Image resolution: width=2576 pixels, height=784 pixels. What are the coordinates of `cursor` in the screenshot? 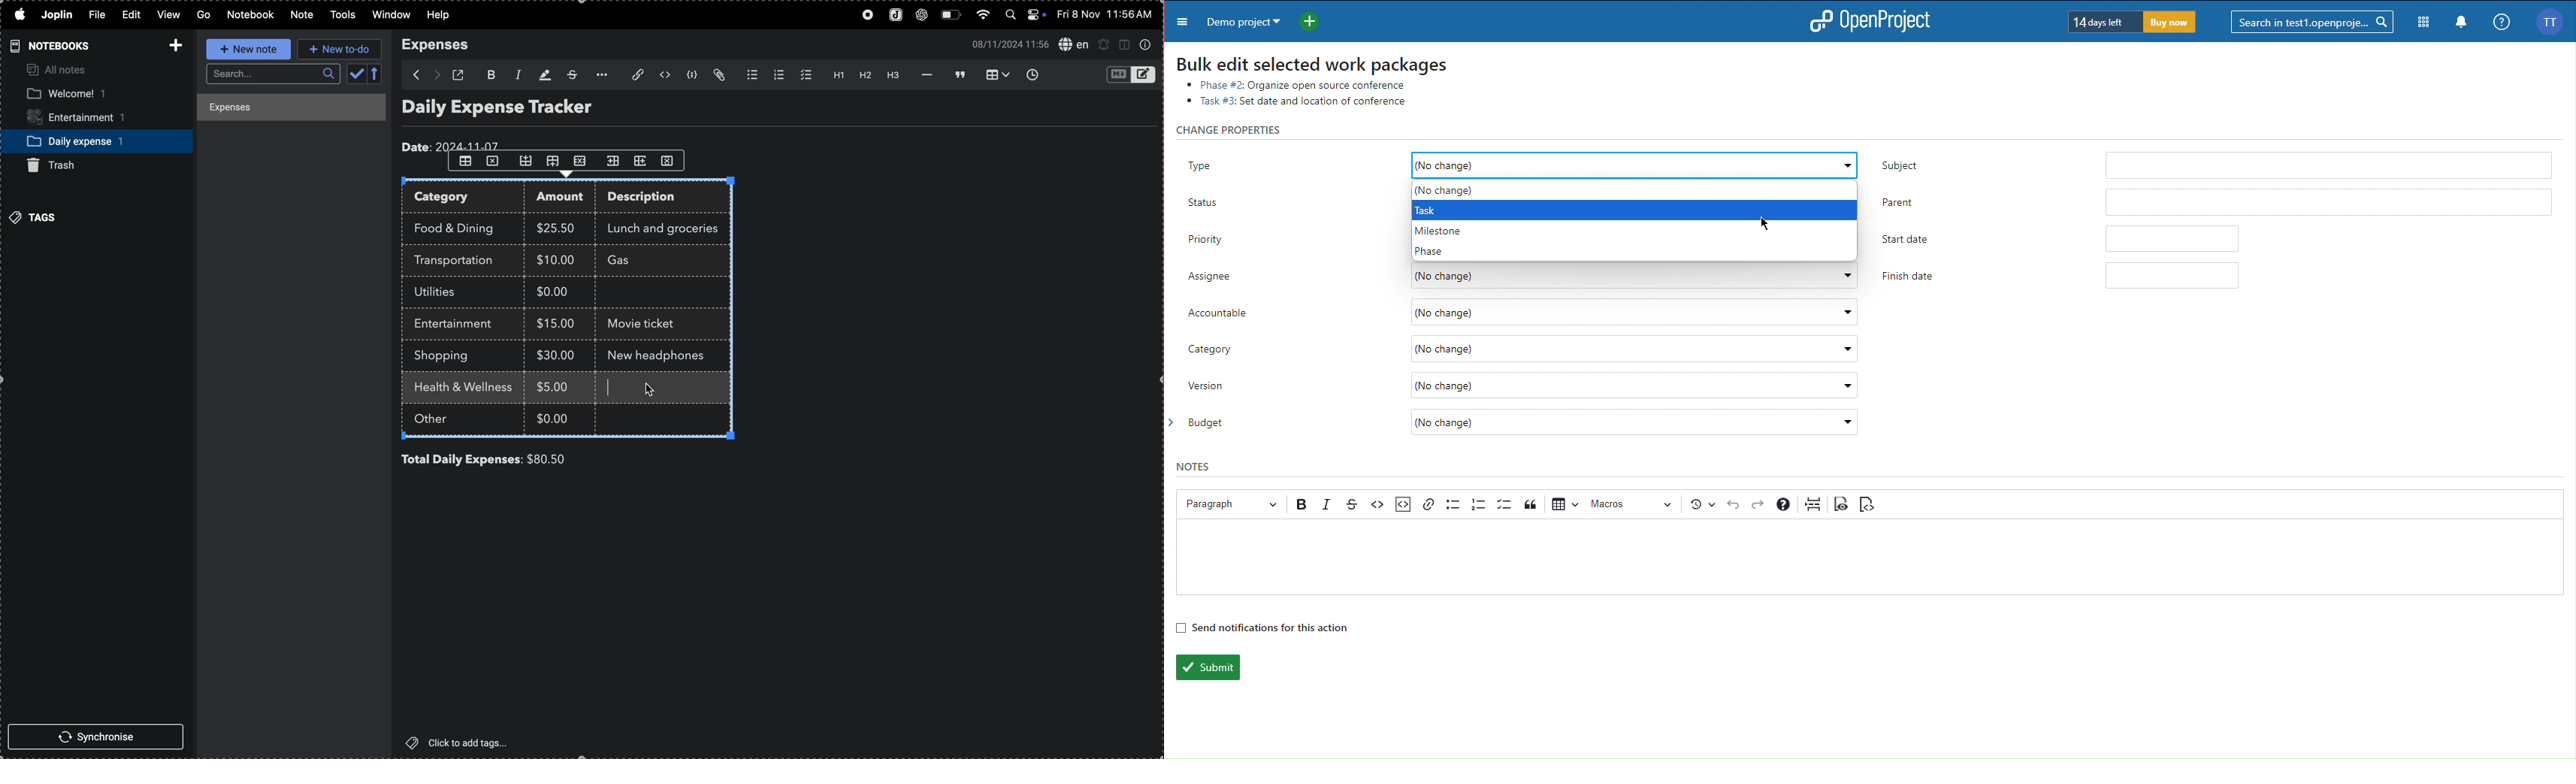 It's located at (654, 390).